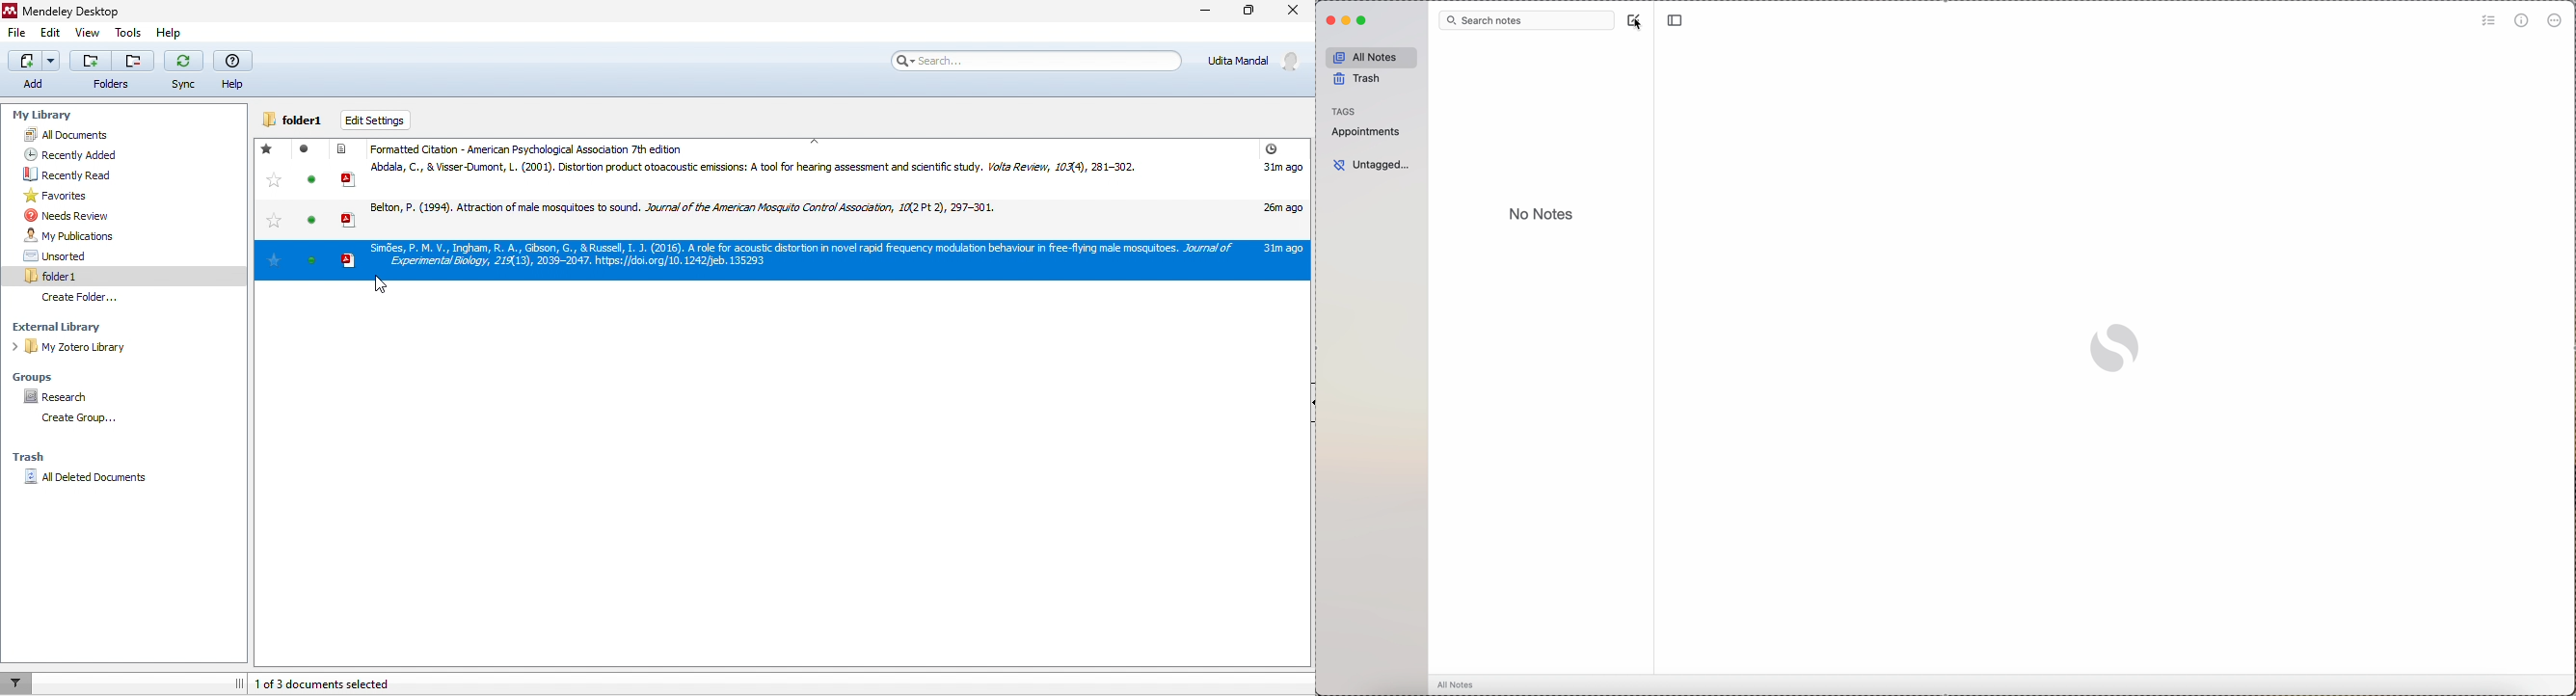  What do you see at coordinates (342, 683) in the screenshot?
I see `1/3 documents selected` at bounding box center [342, 683].